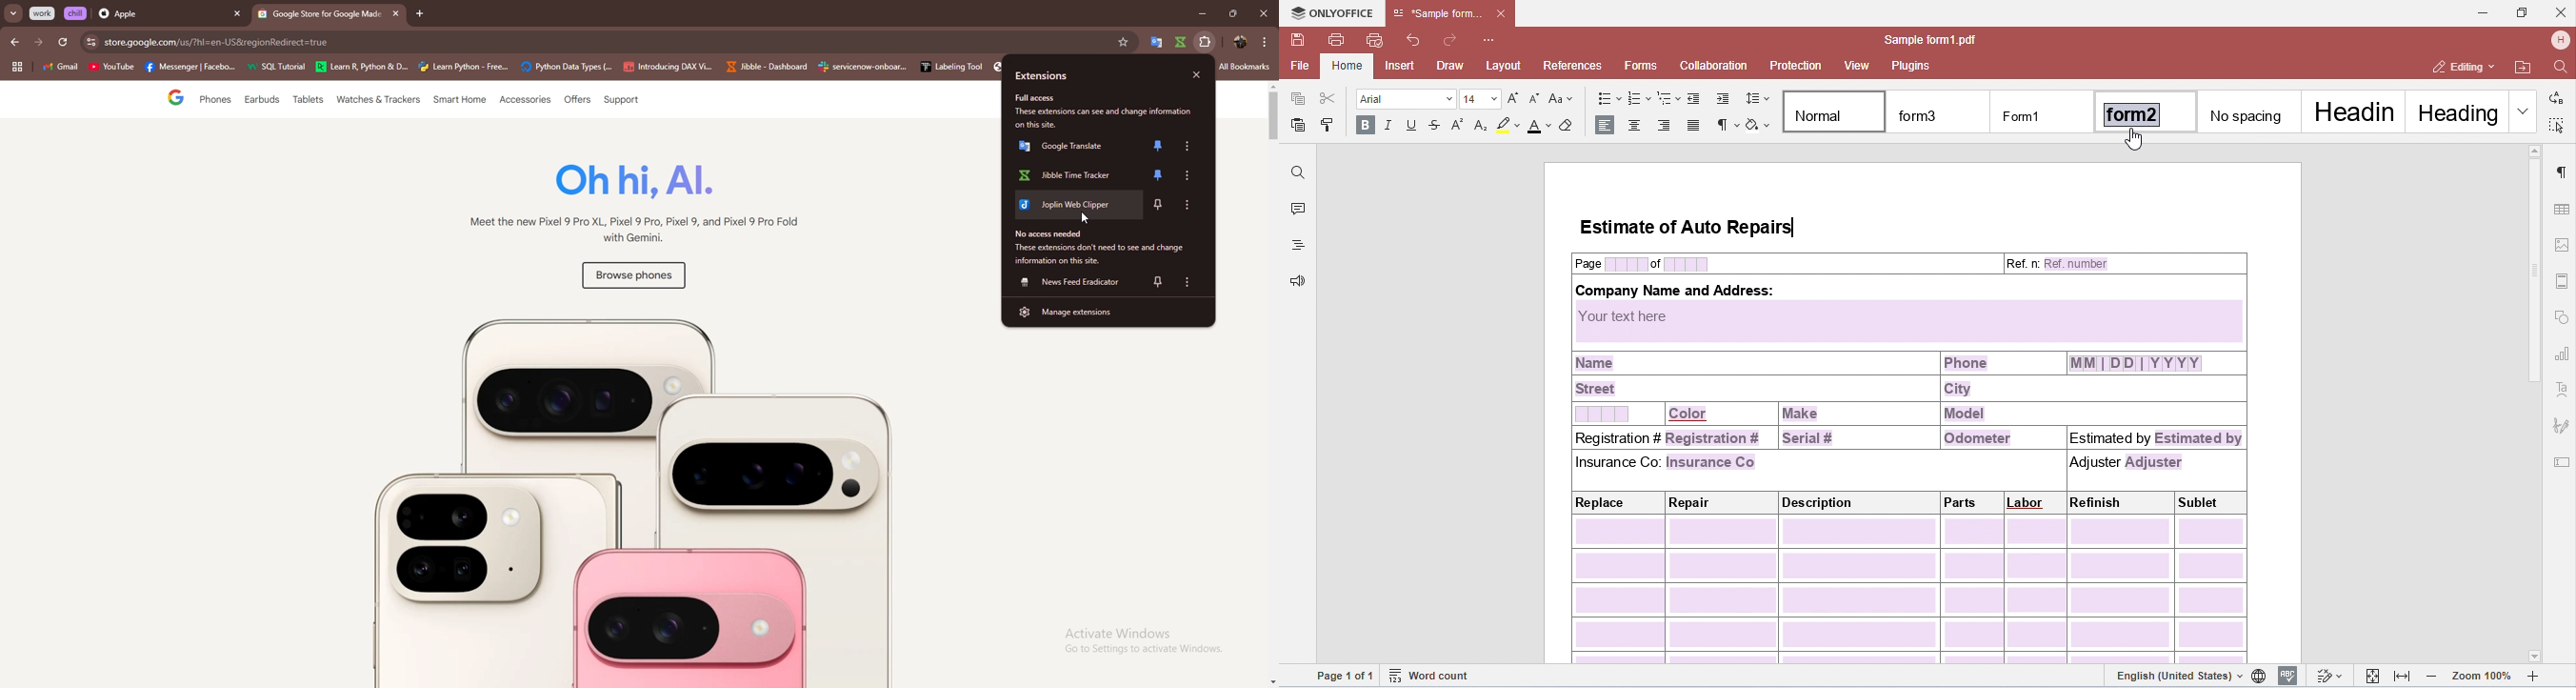 This screenshot has width=2576, height=700. Describe the element at coordinates (1187, 146) in the screenshot. I see `options` at that location.